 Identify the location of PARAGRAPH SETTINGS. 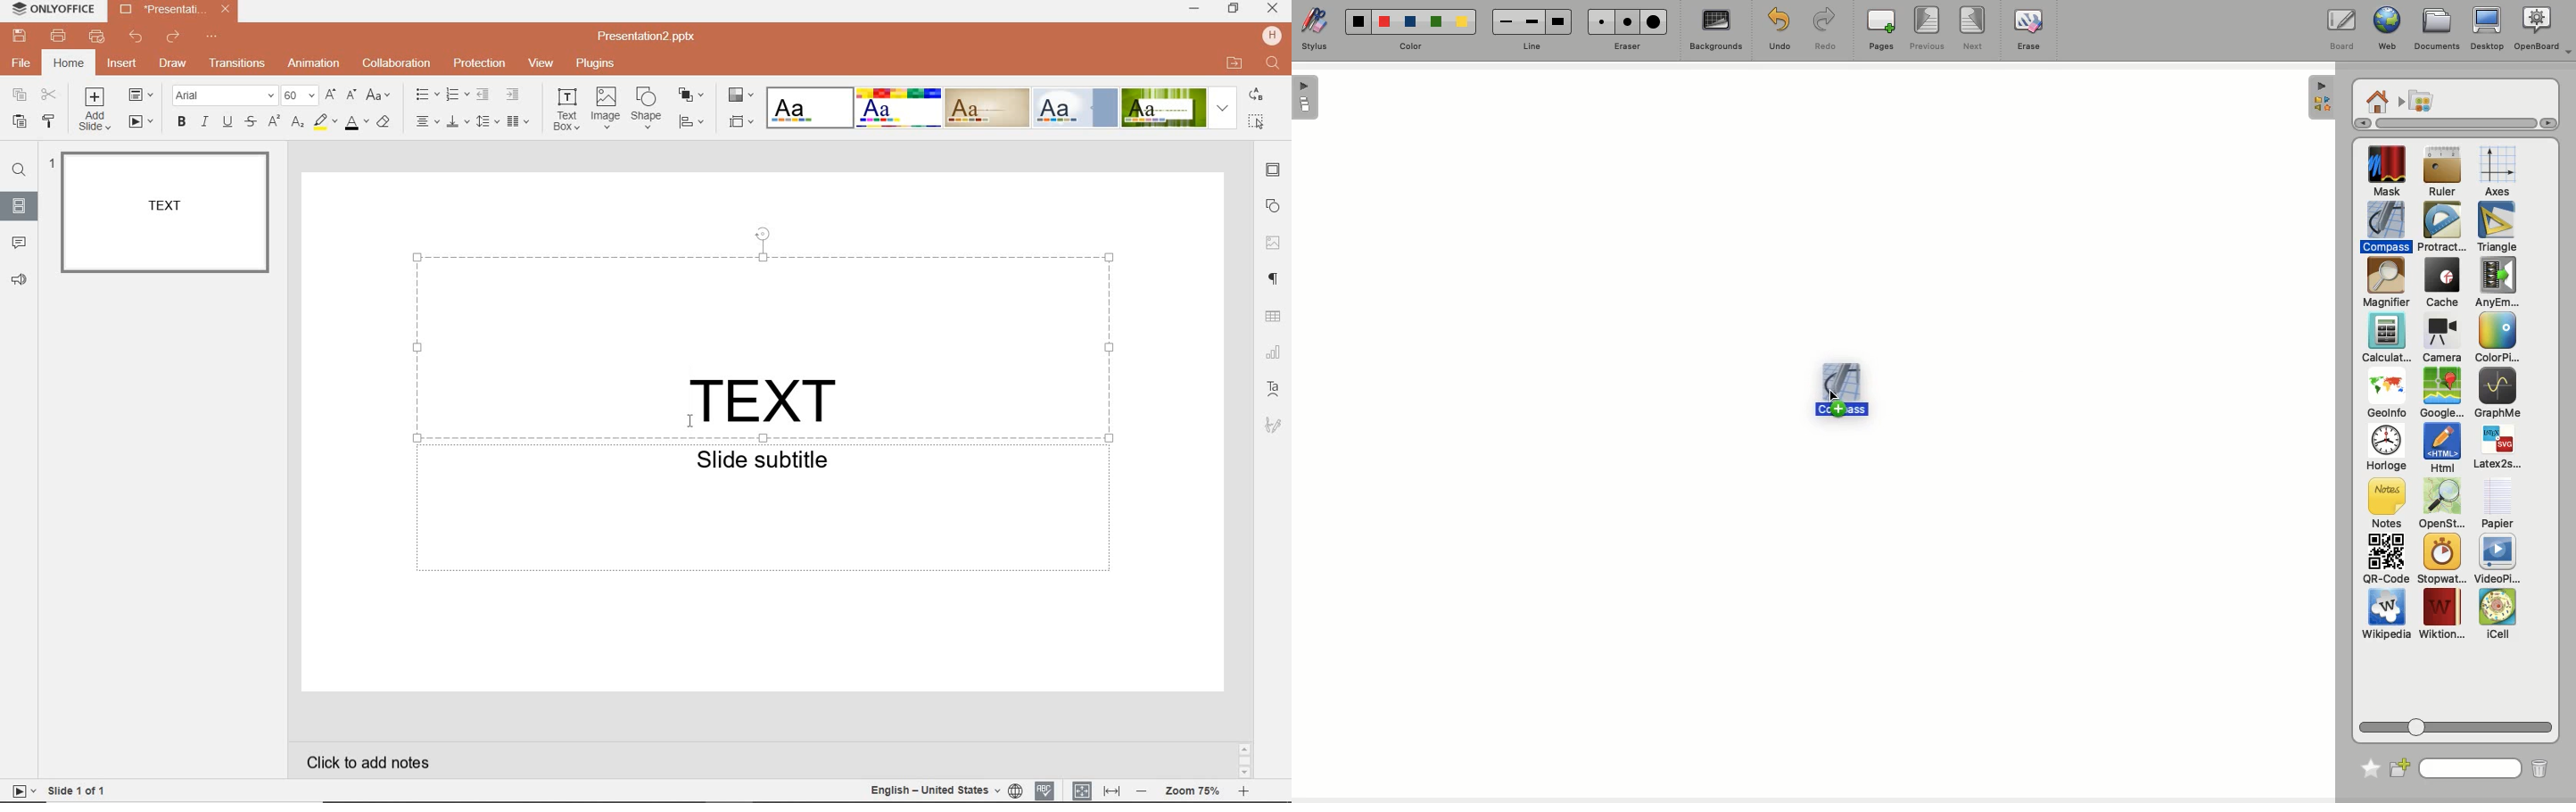
(1275, 278).